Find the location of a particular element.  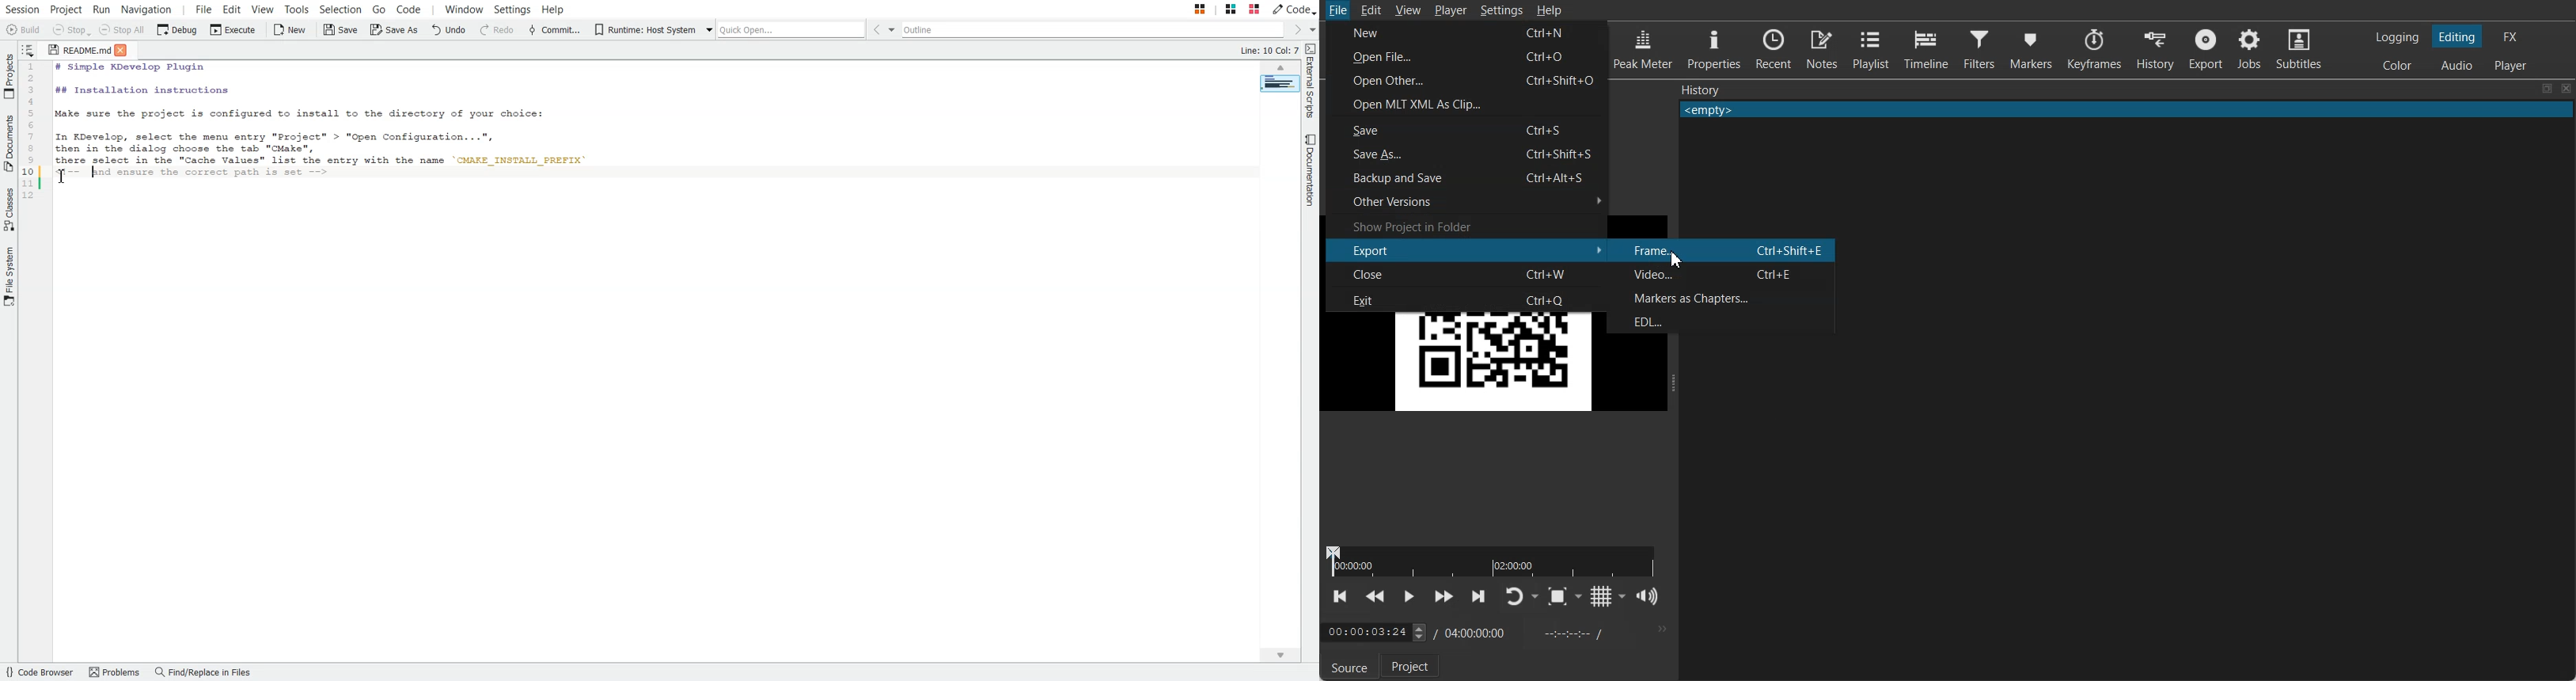

Ctrl+W is located at coordinates (1549, 273).